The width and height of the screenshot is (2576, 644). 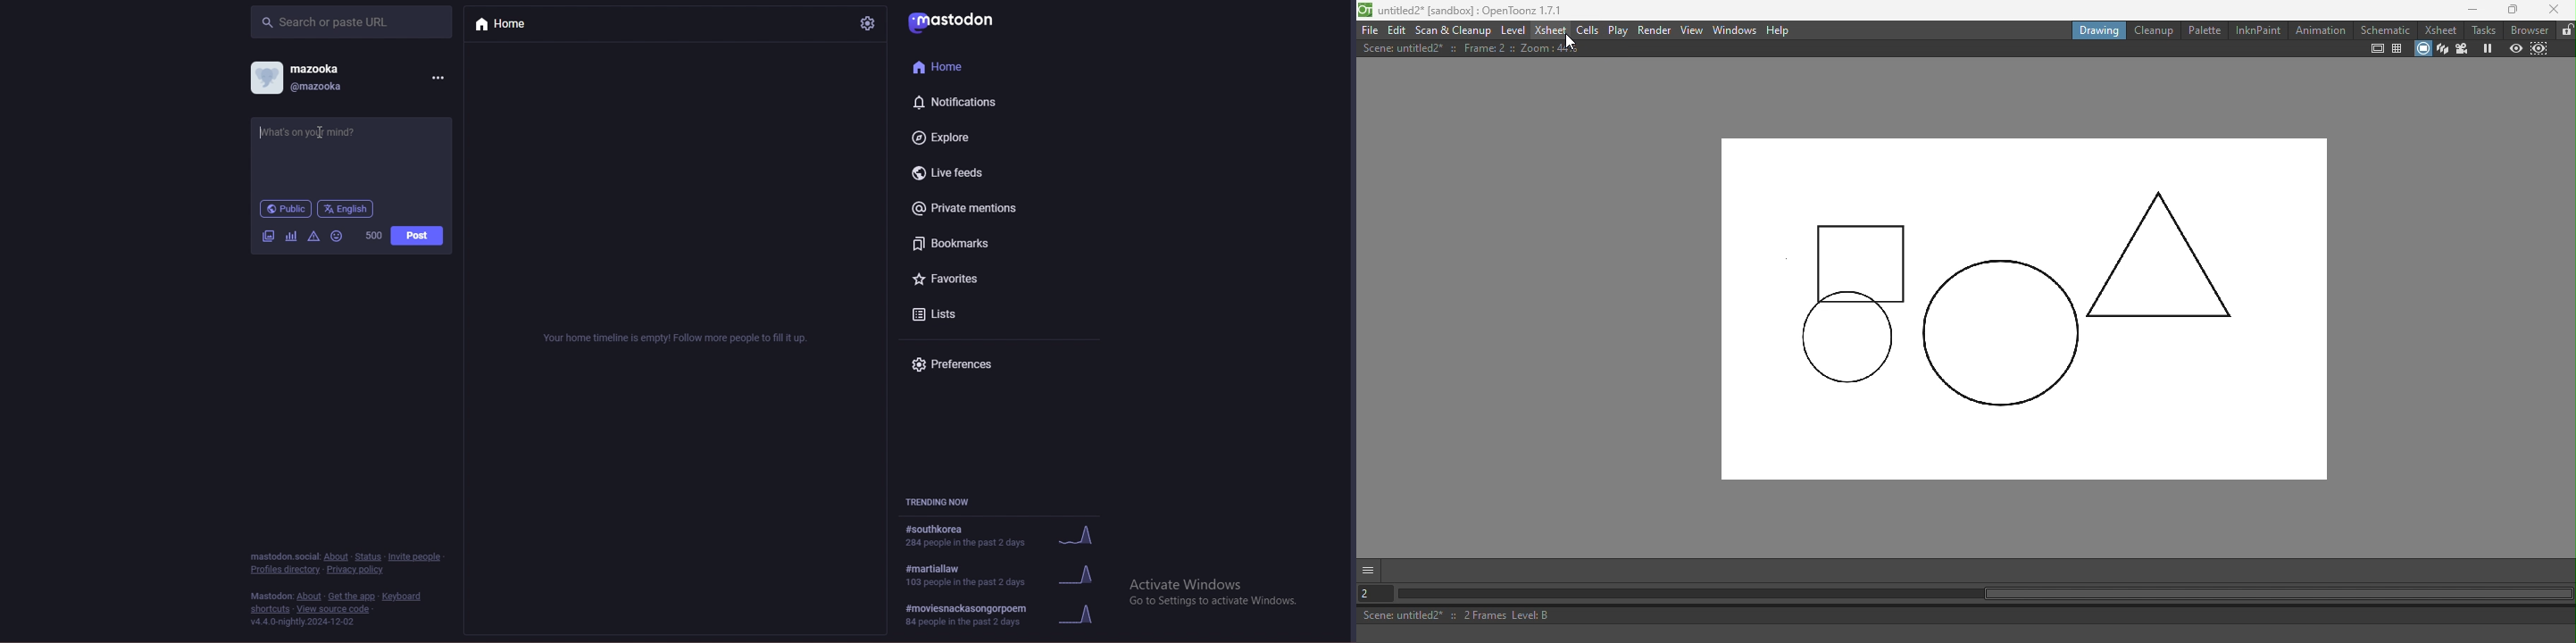 I want to click on Freeze, so click(x=2484, y=48).